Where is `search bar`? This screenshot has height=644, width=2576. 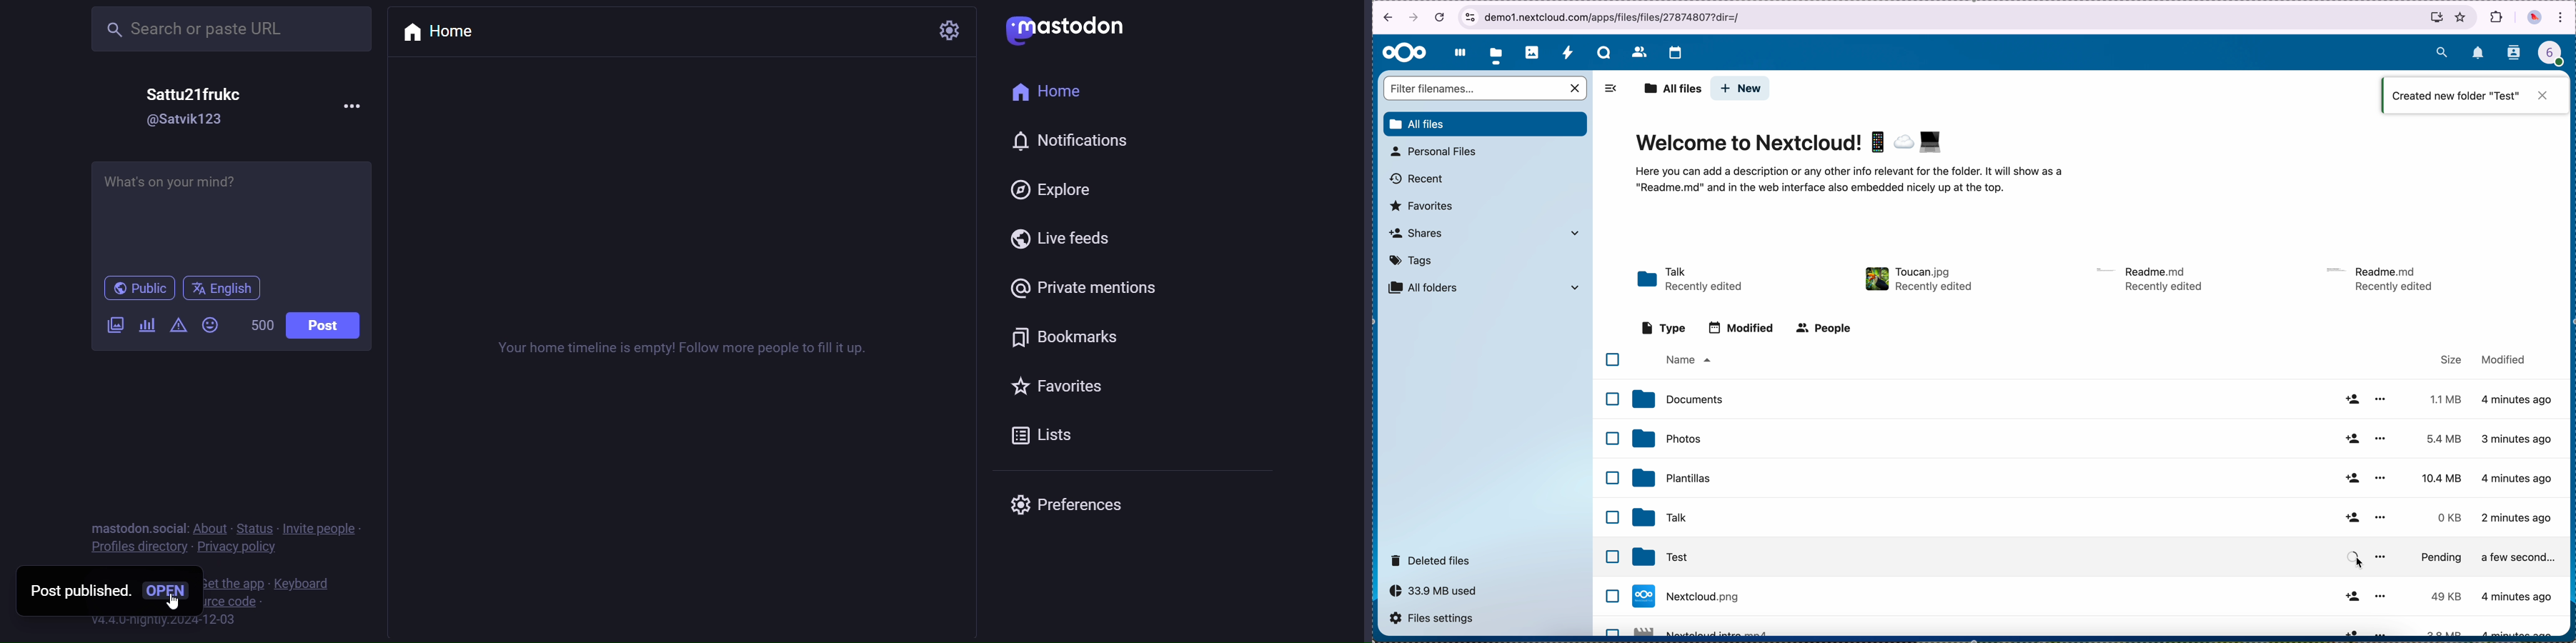
search bar is located at coordinates (1486, 89).